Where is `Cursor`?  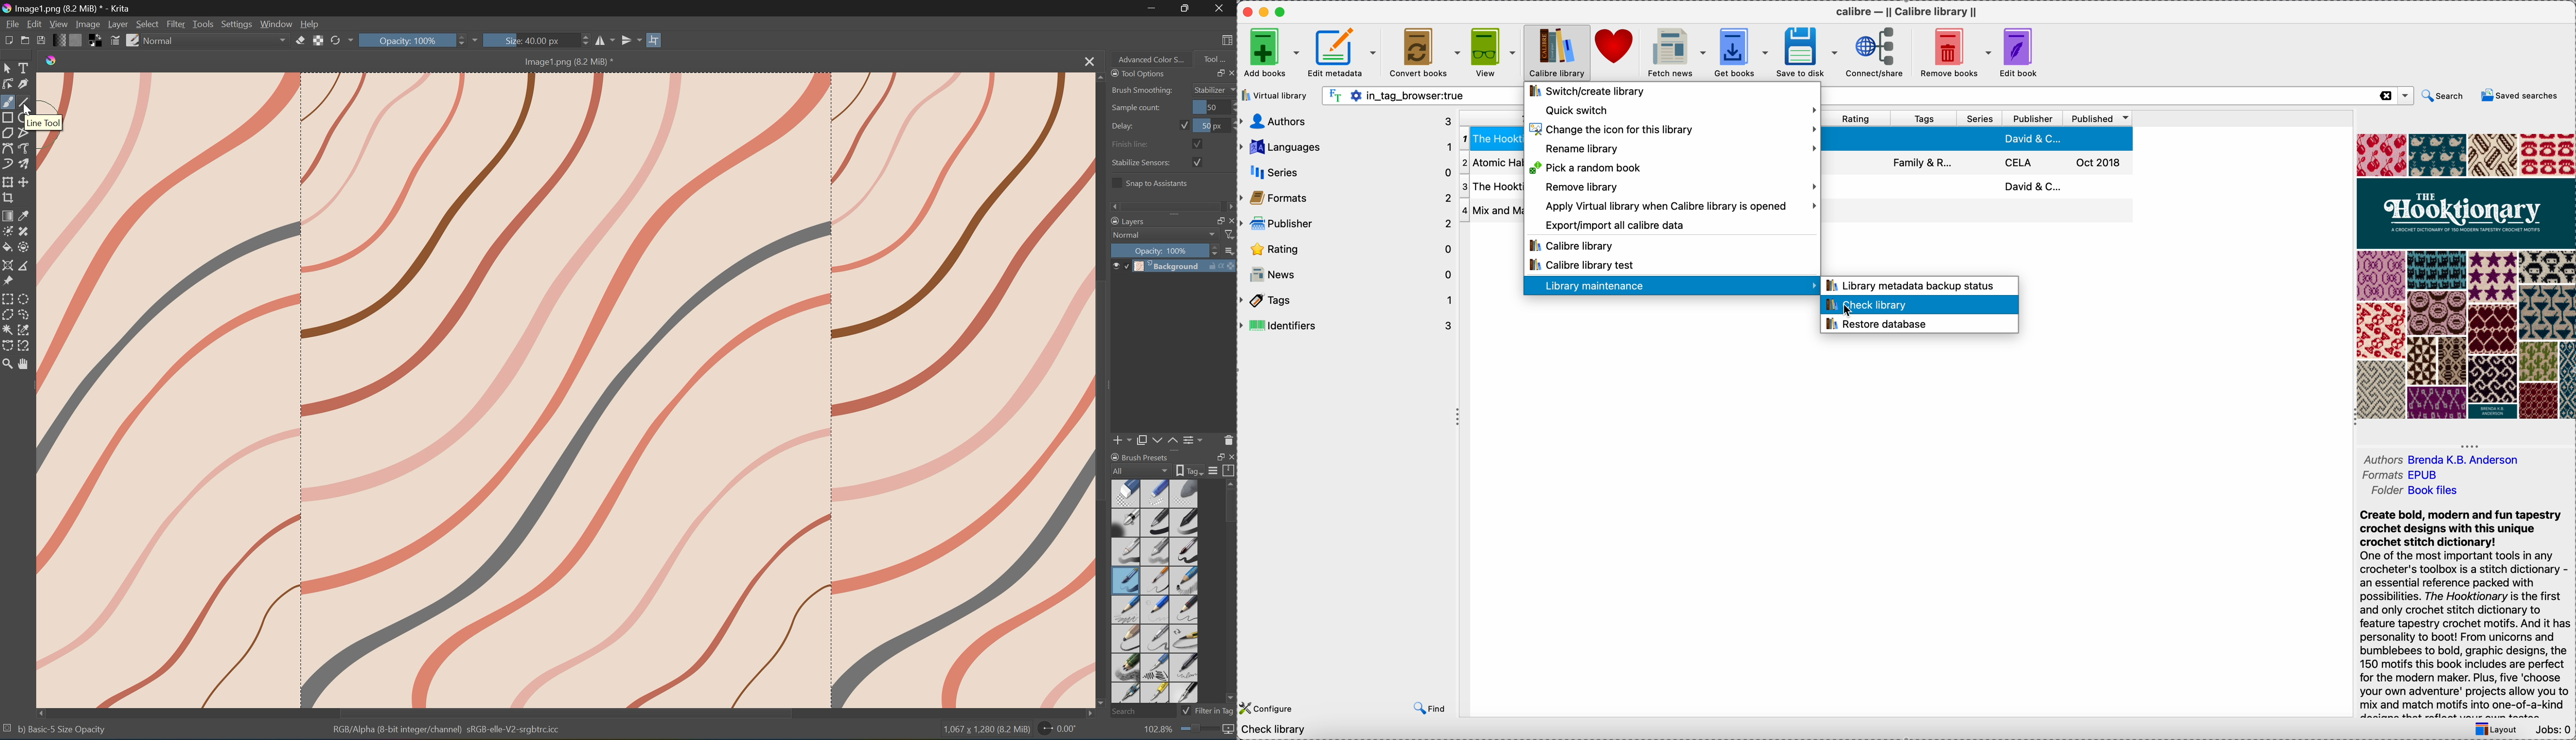 Cursor is located at coordinates (26, 109).